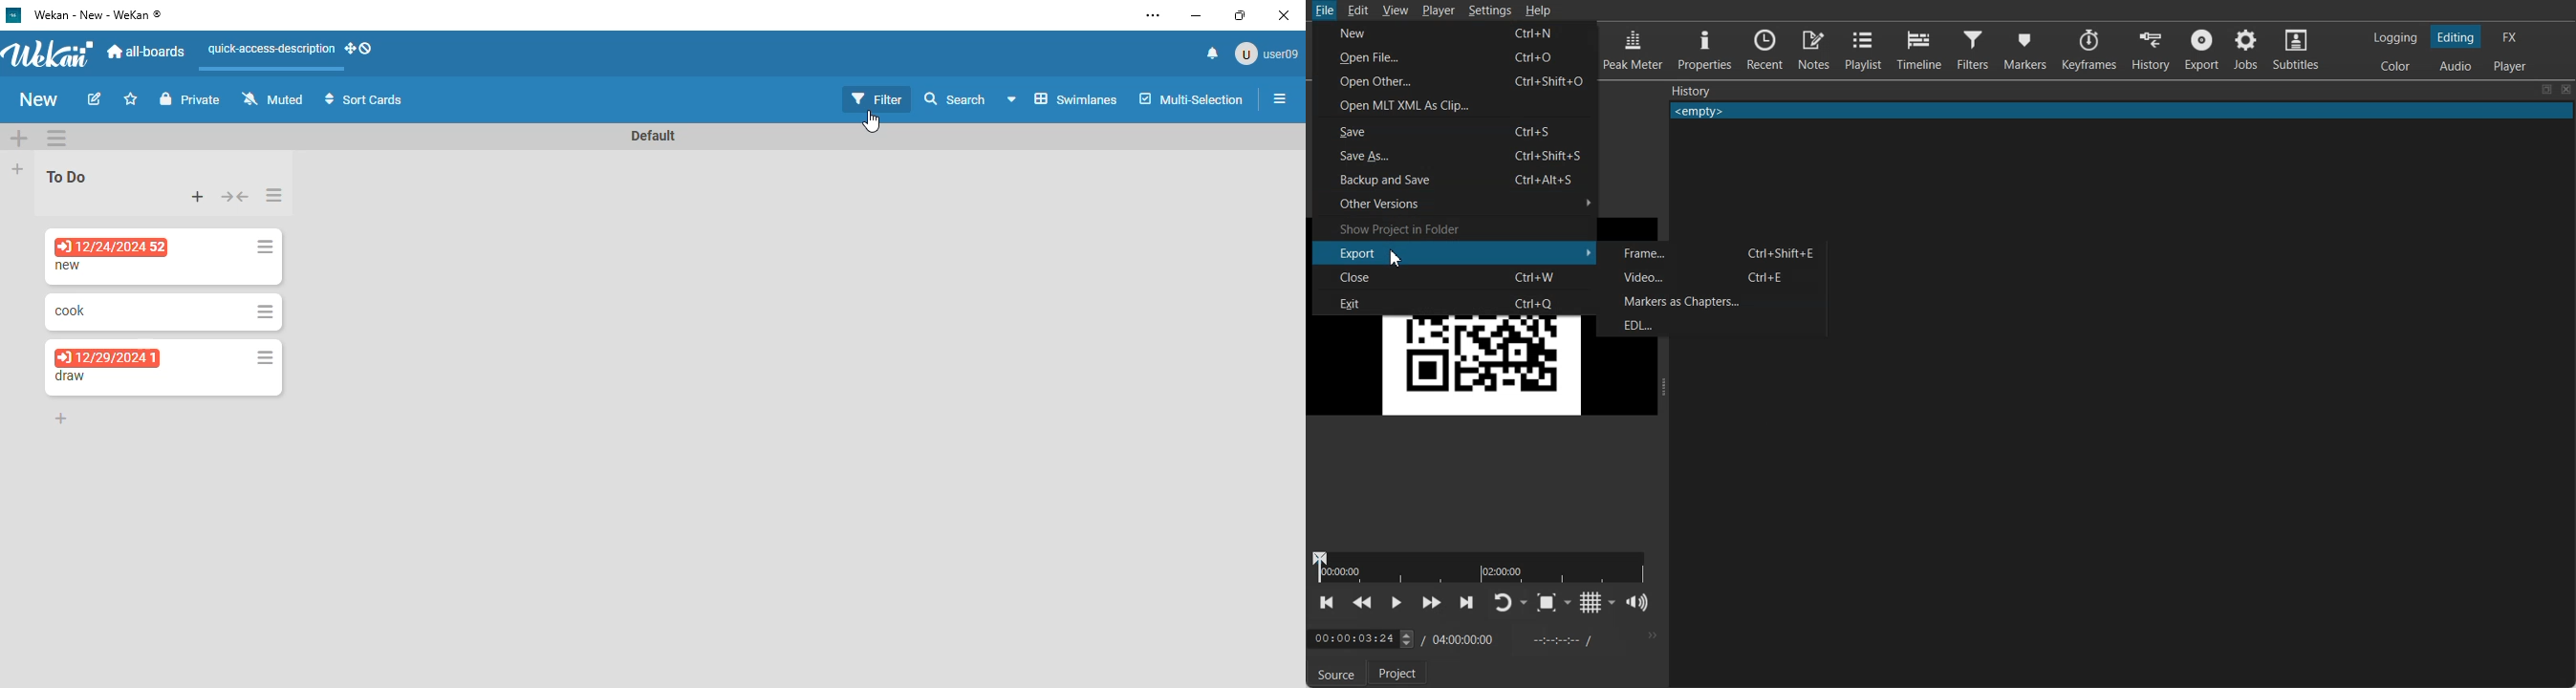 This screenshot has width=2576, height=700. I want to click on Switching to Logging Layout, so click(2395, 38).